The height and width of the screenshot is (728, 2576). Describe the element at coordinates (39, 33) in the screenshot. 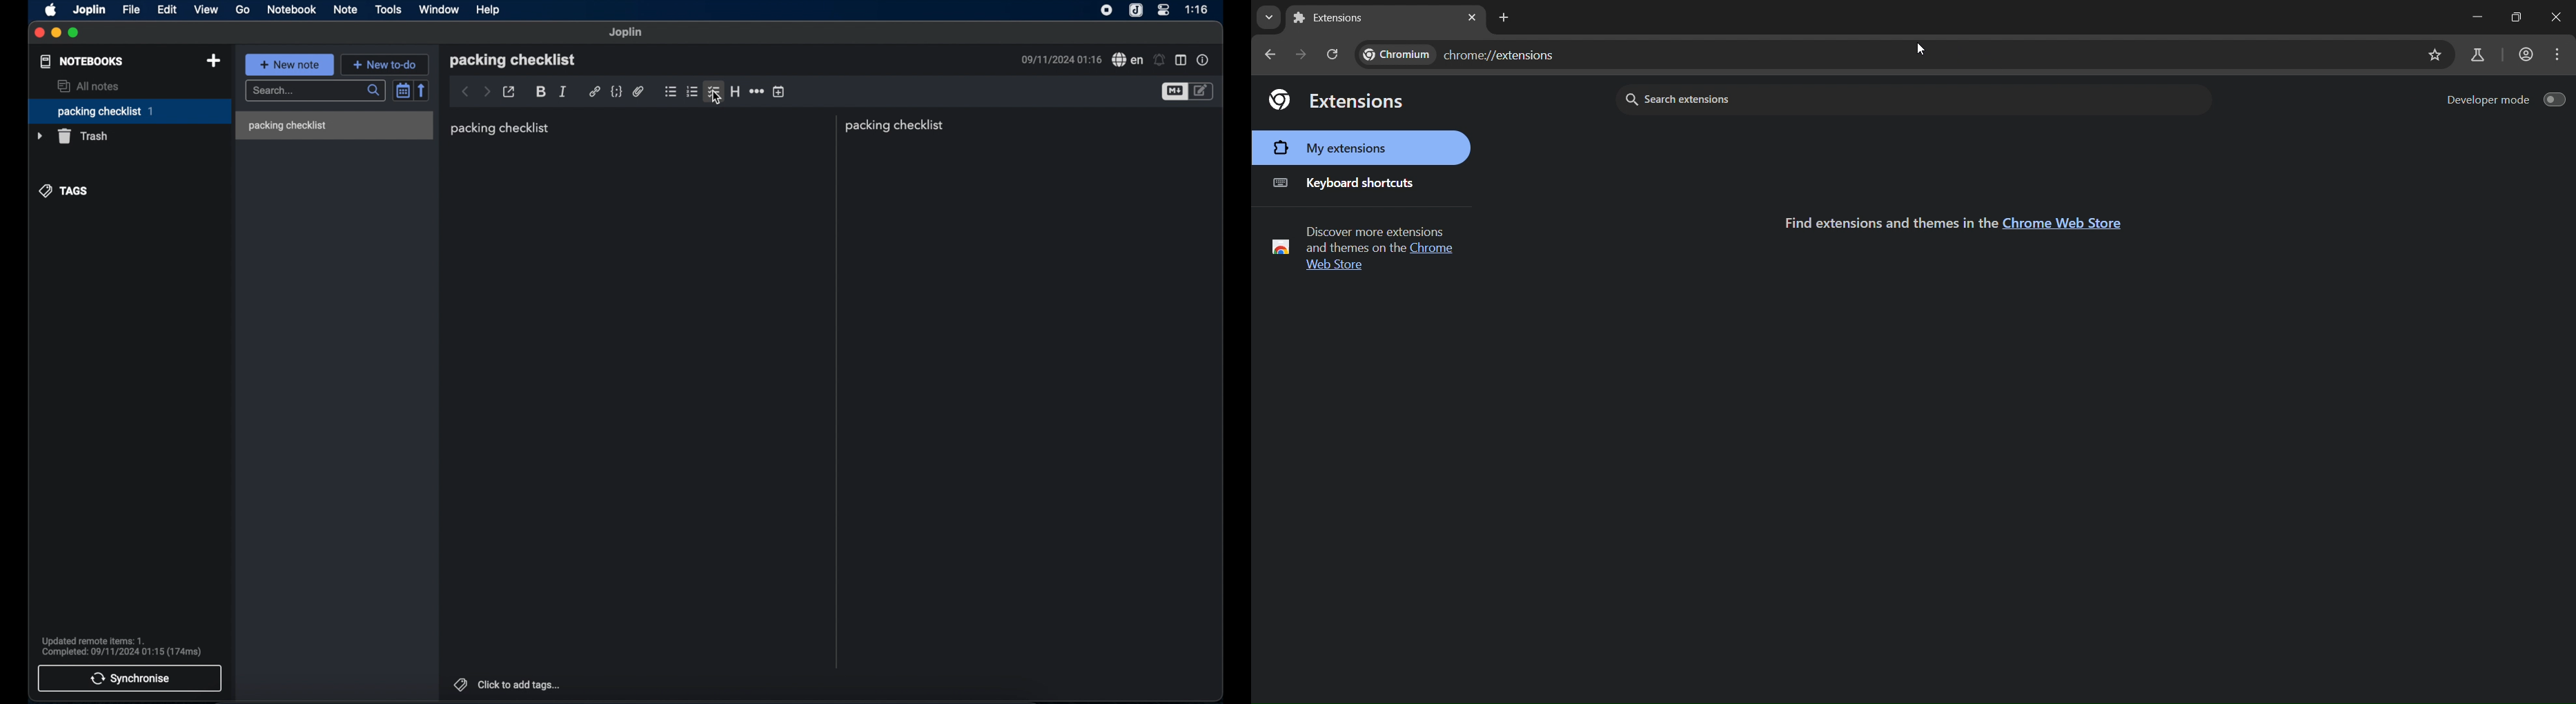

I see `close` at that location.